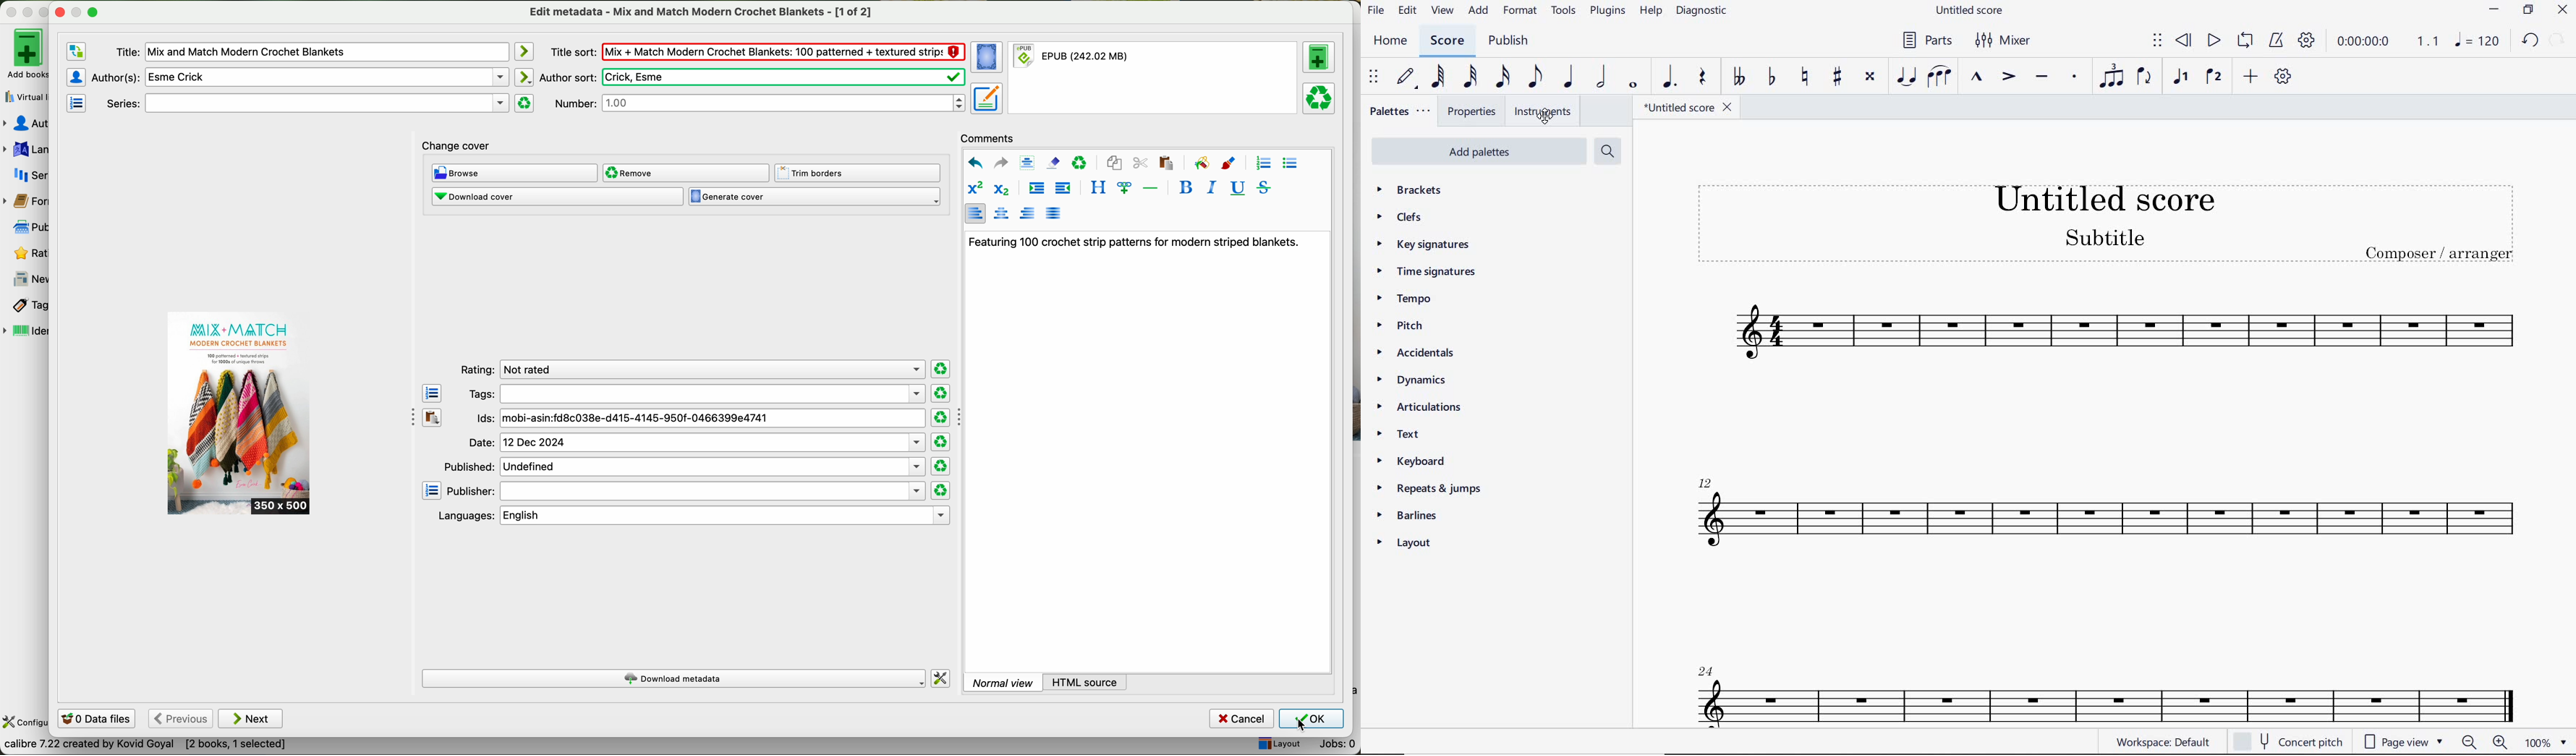 The image size is (2576, 756). Describe the element at coordinates (2528, 10) in the screenshot. I see `restore down` at that location.